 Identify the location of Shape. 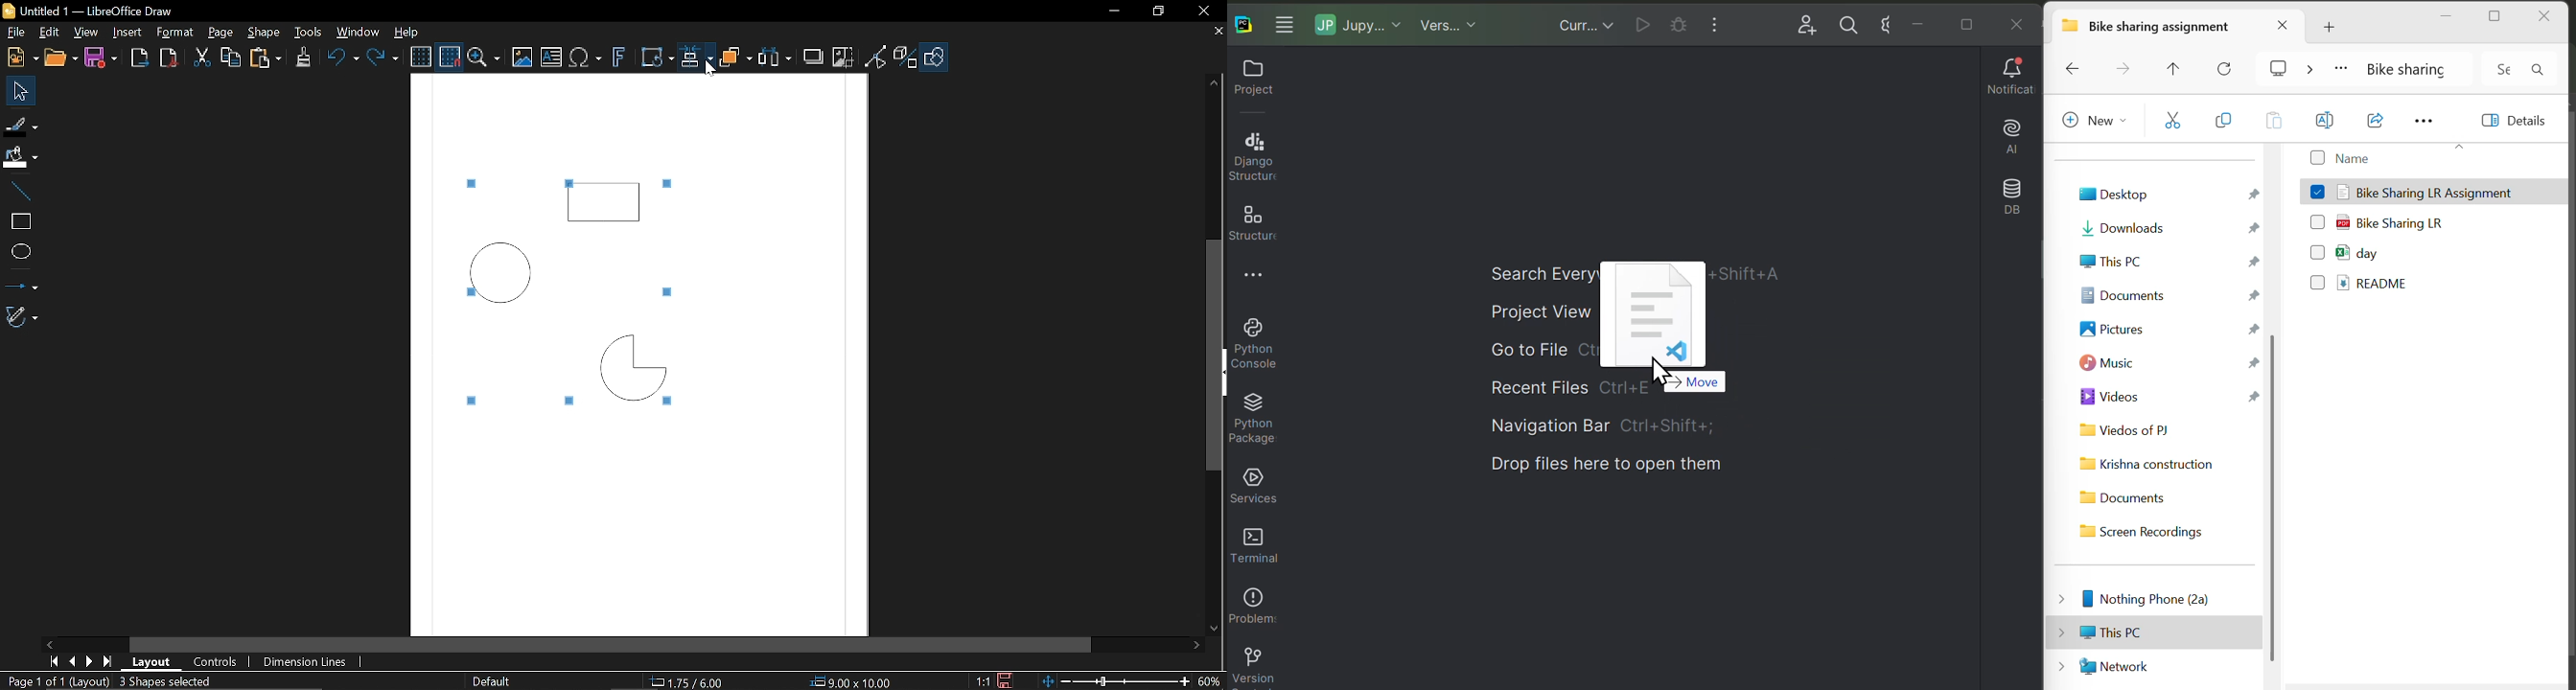
(263, 34).